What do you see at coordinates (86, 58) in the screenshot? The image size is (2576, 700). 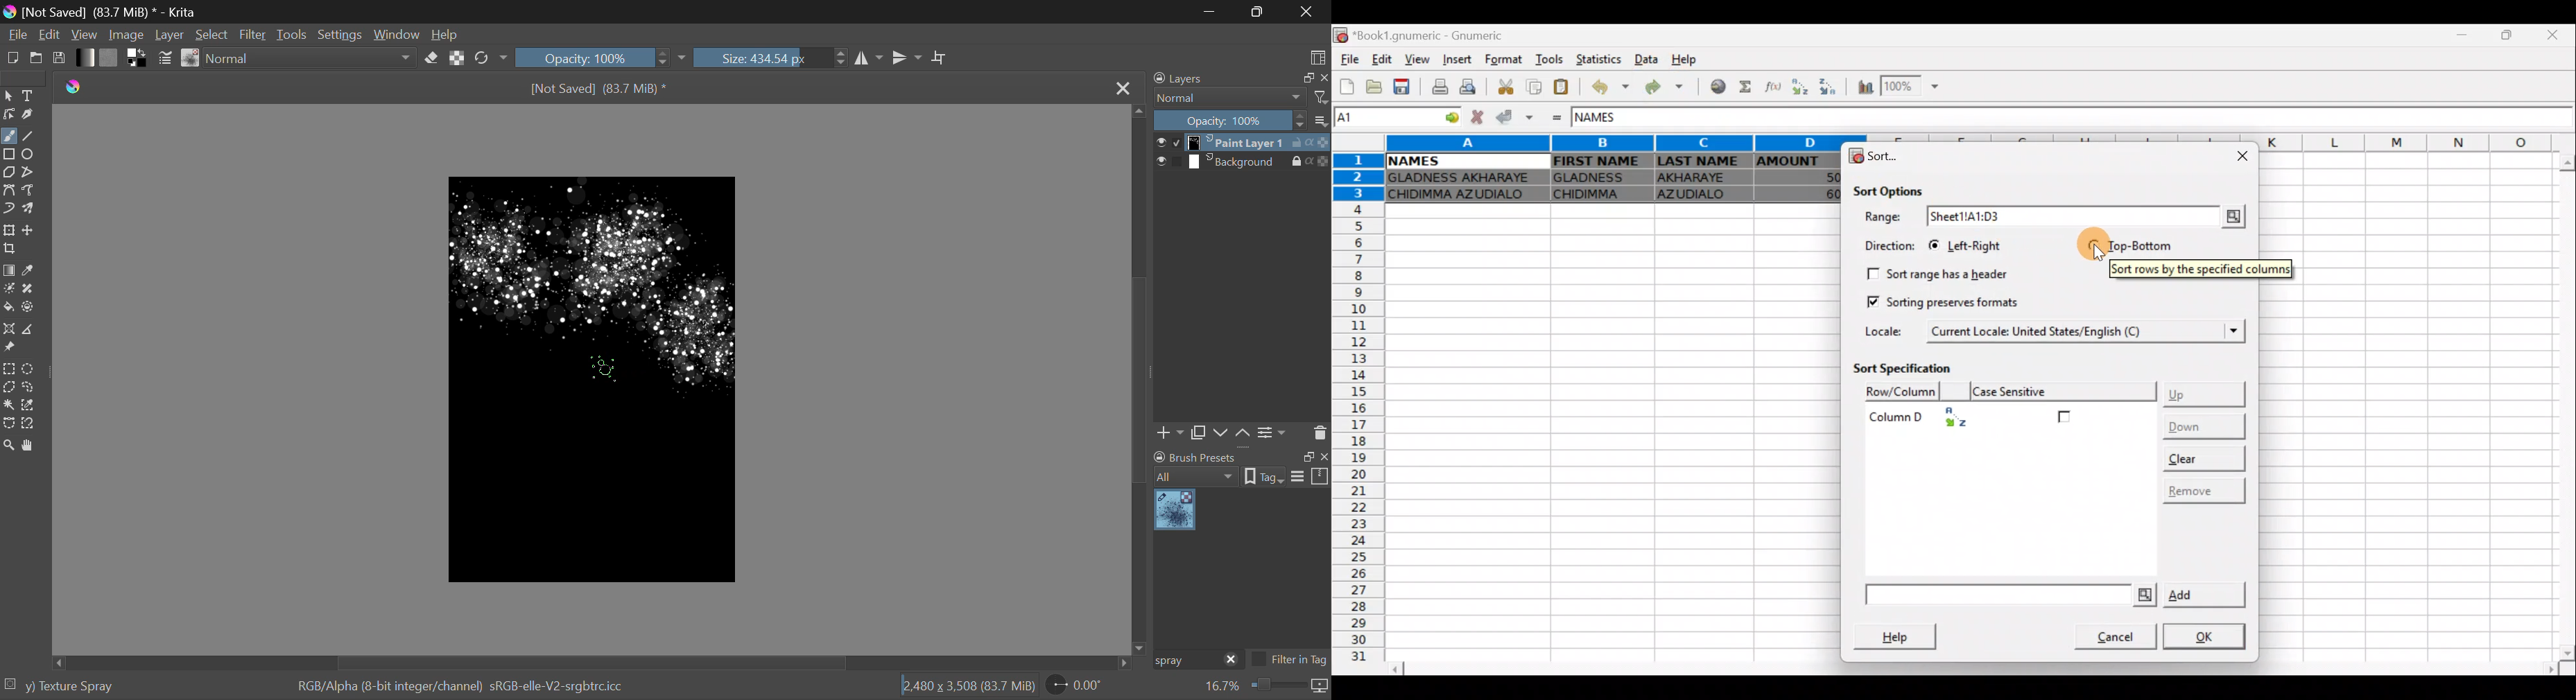 I see `Gradient` at bounding box center [86, 58].